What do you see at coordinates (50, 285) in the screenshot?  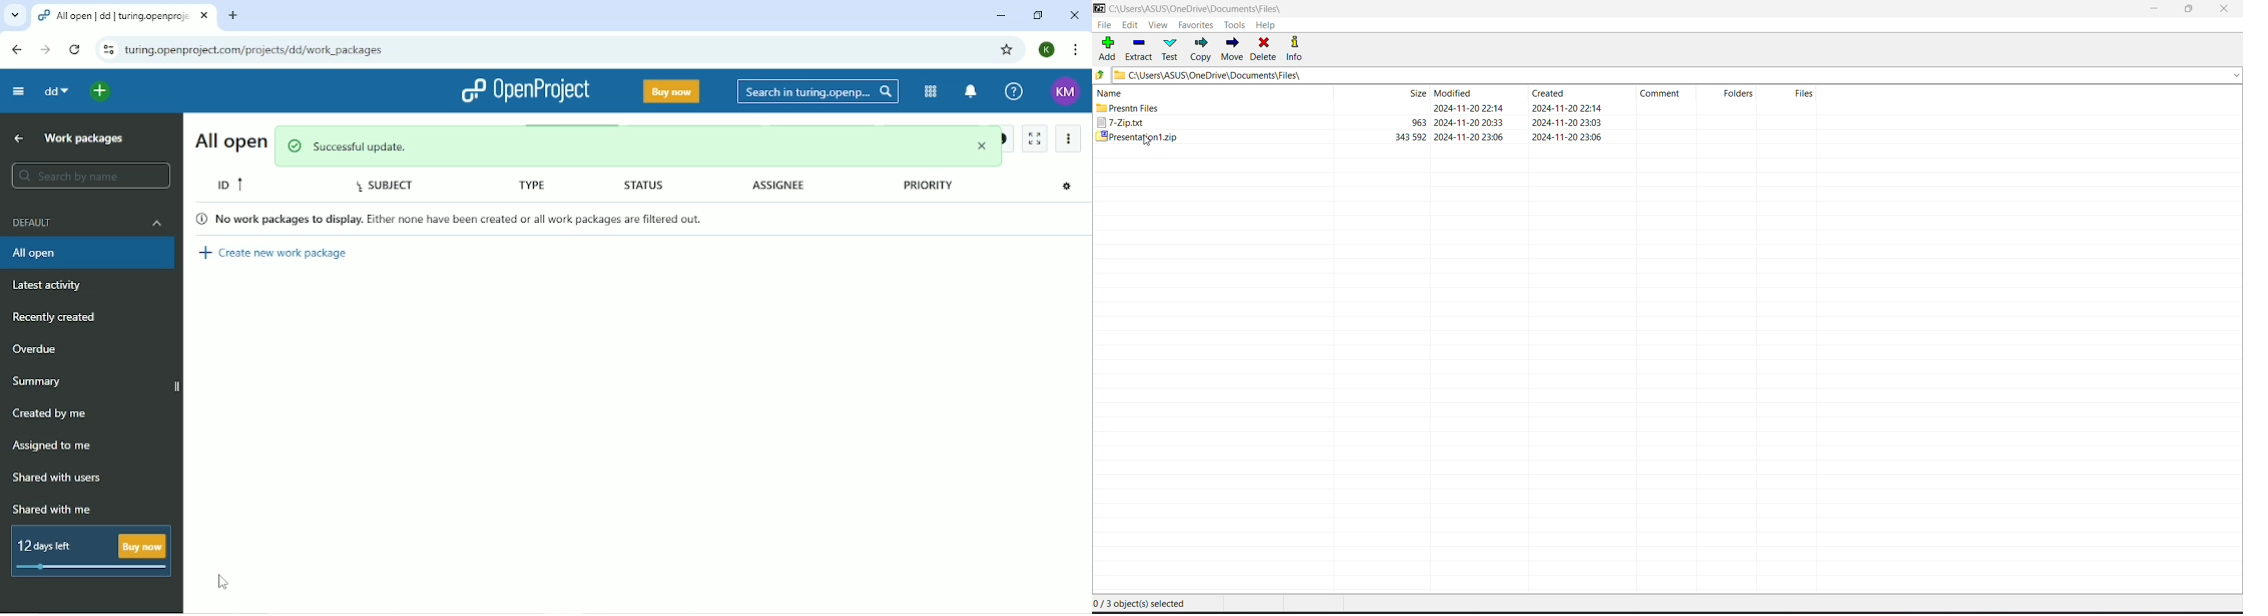 I see `Latest activity` at bounding box center [50, 285].